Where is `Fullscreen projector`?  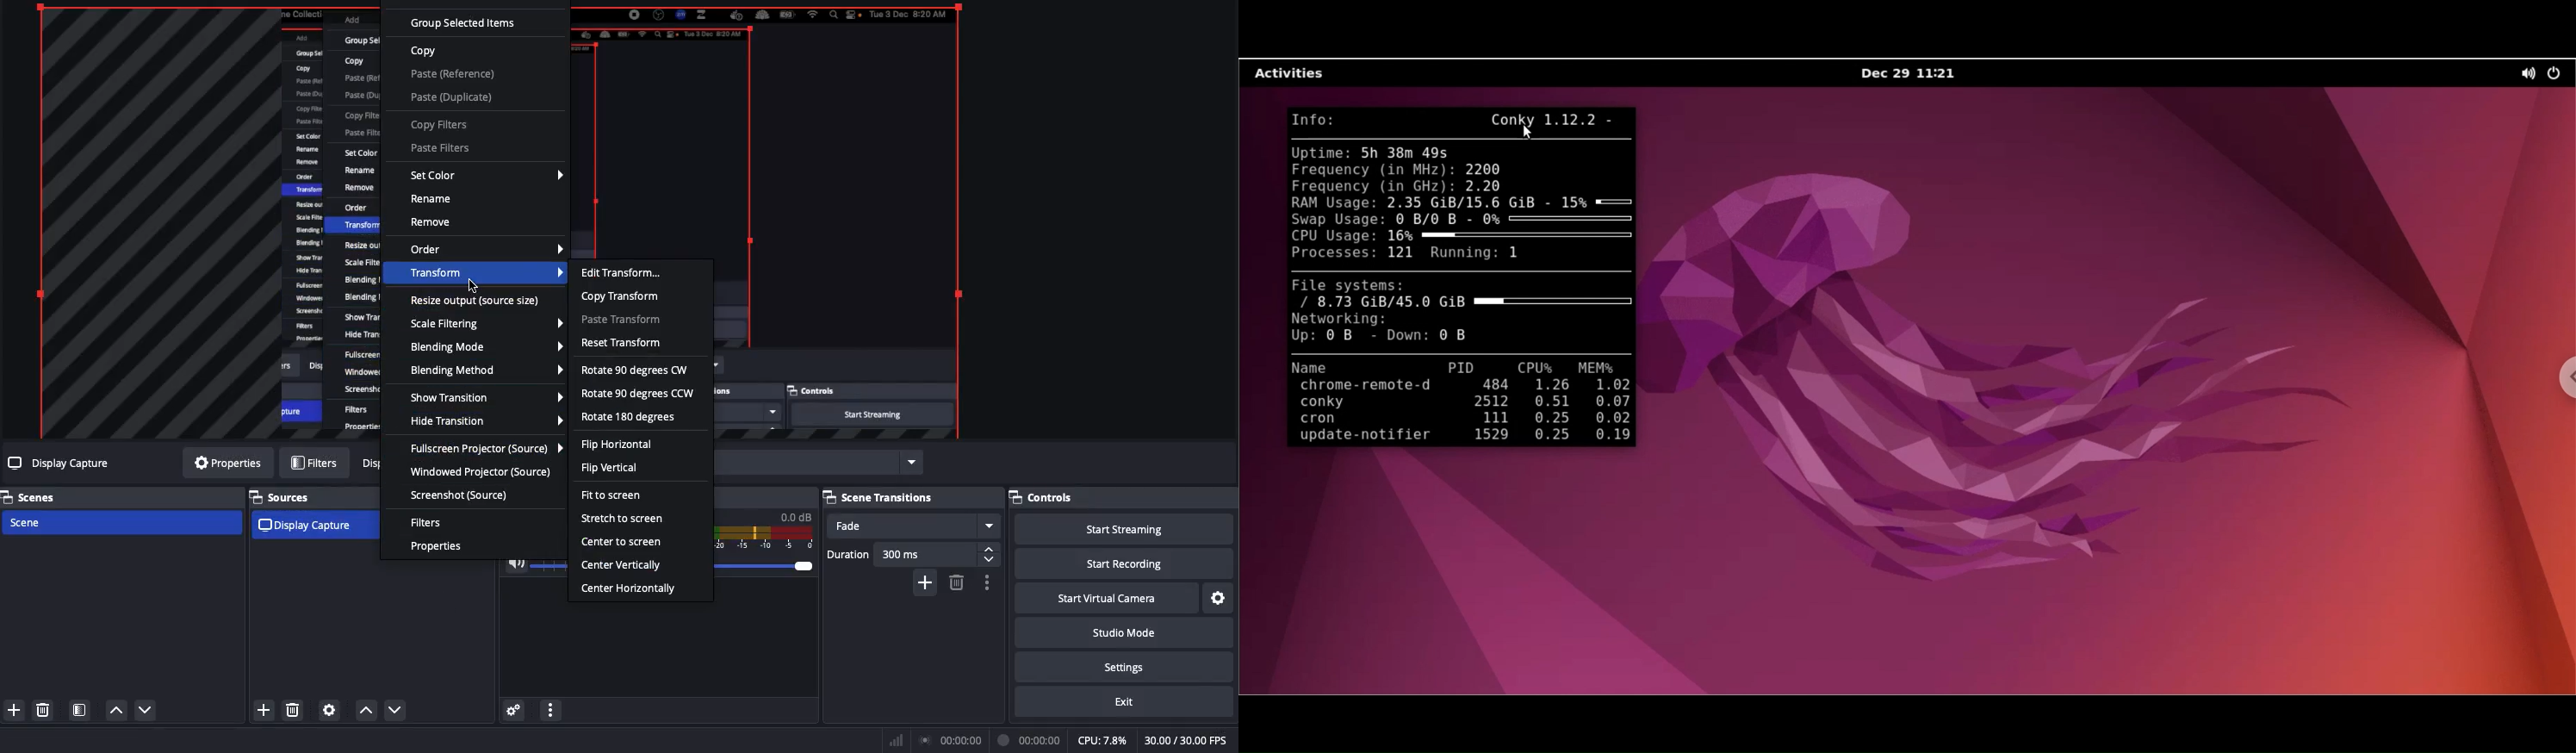
Fullscreen projector is located at coordinates (483, 450).